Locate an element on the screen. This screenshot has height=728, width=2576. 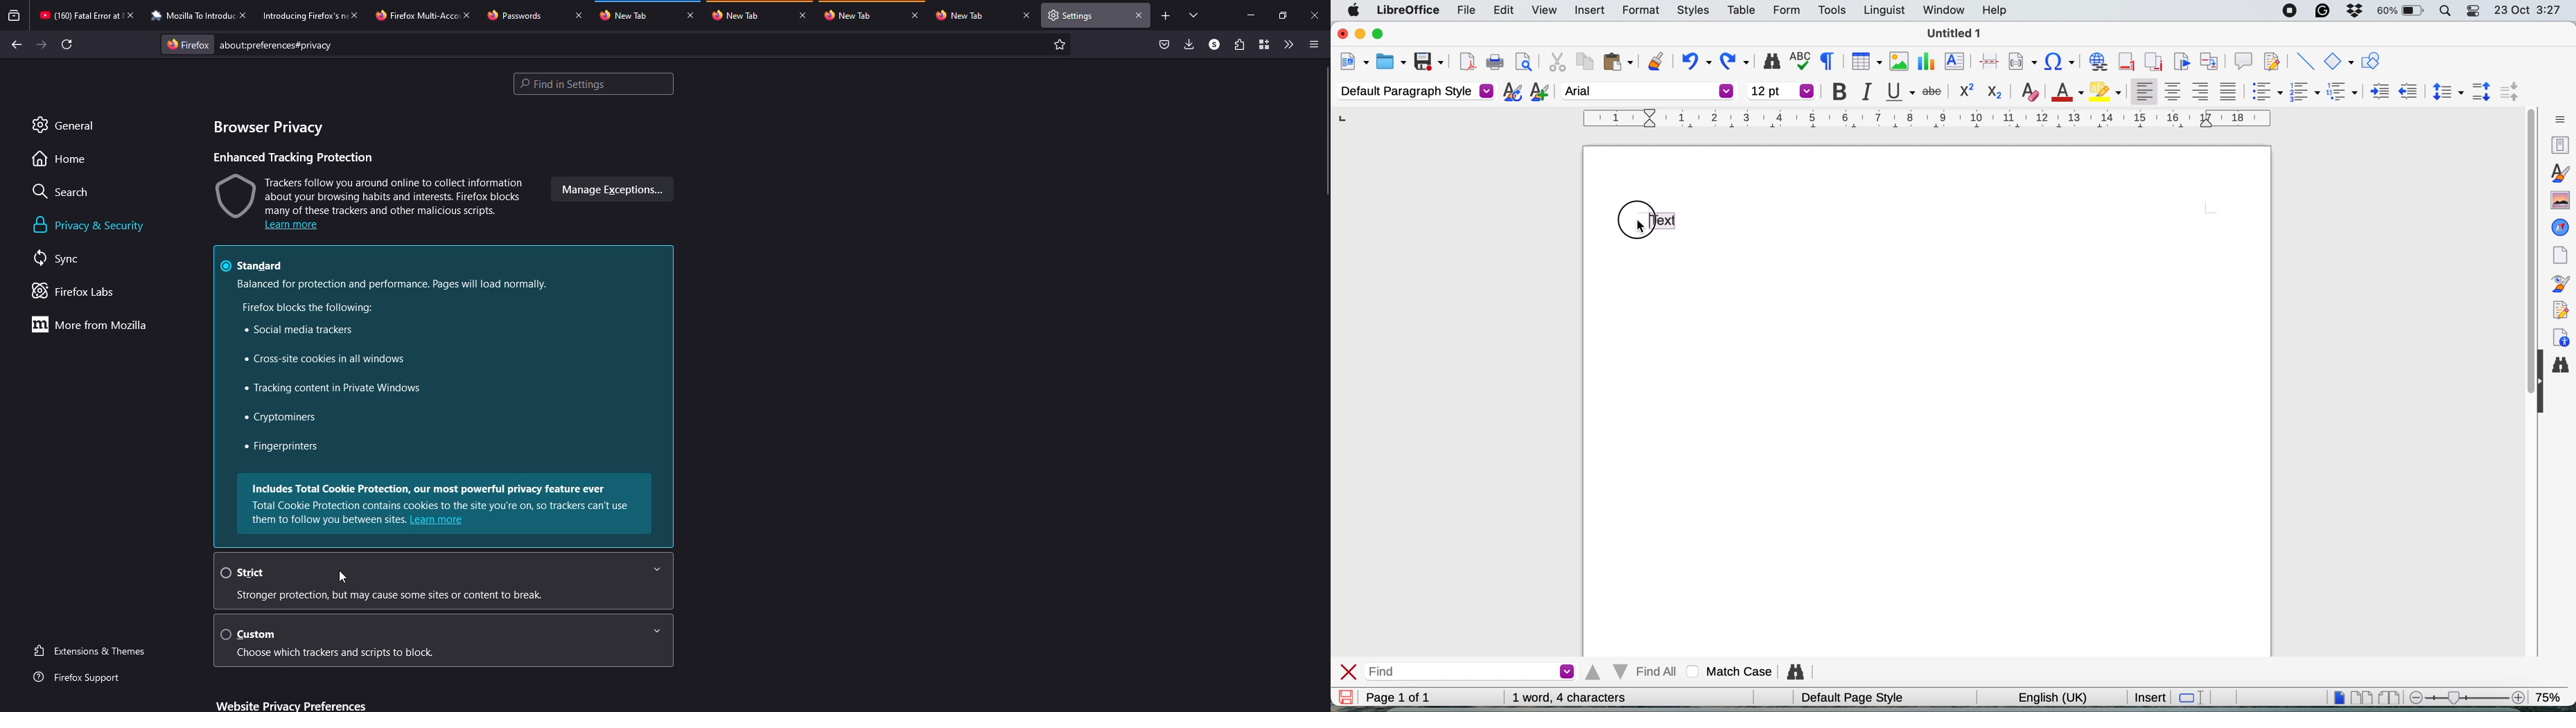
close is located at coordinates (358, 15).